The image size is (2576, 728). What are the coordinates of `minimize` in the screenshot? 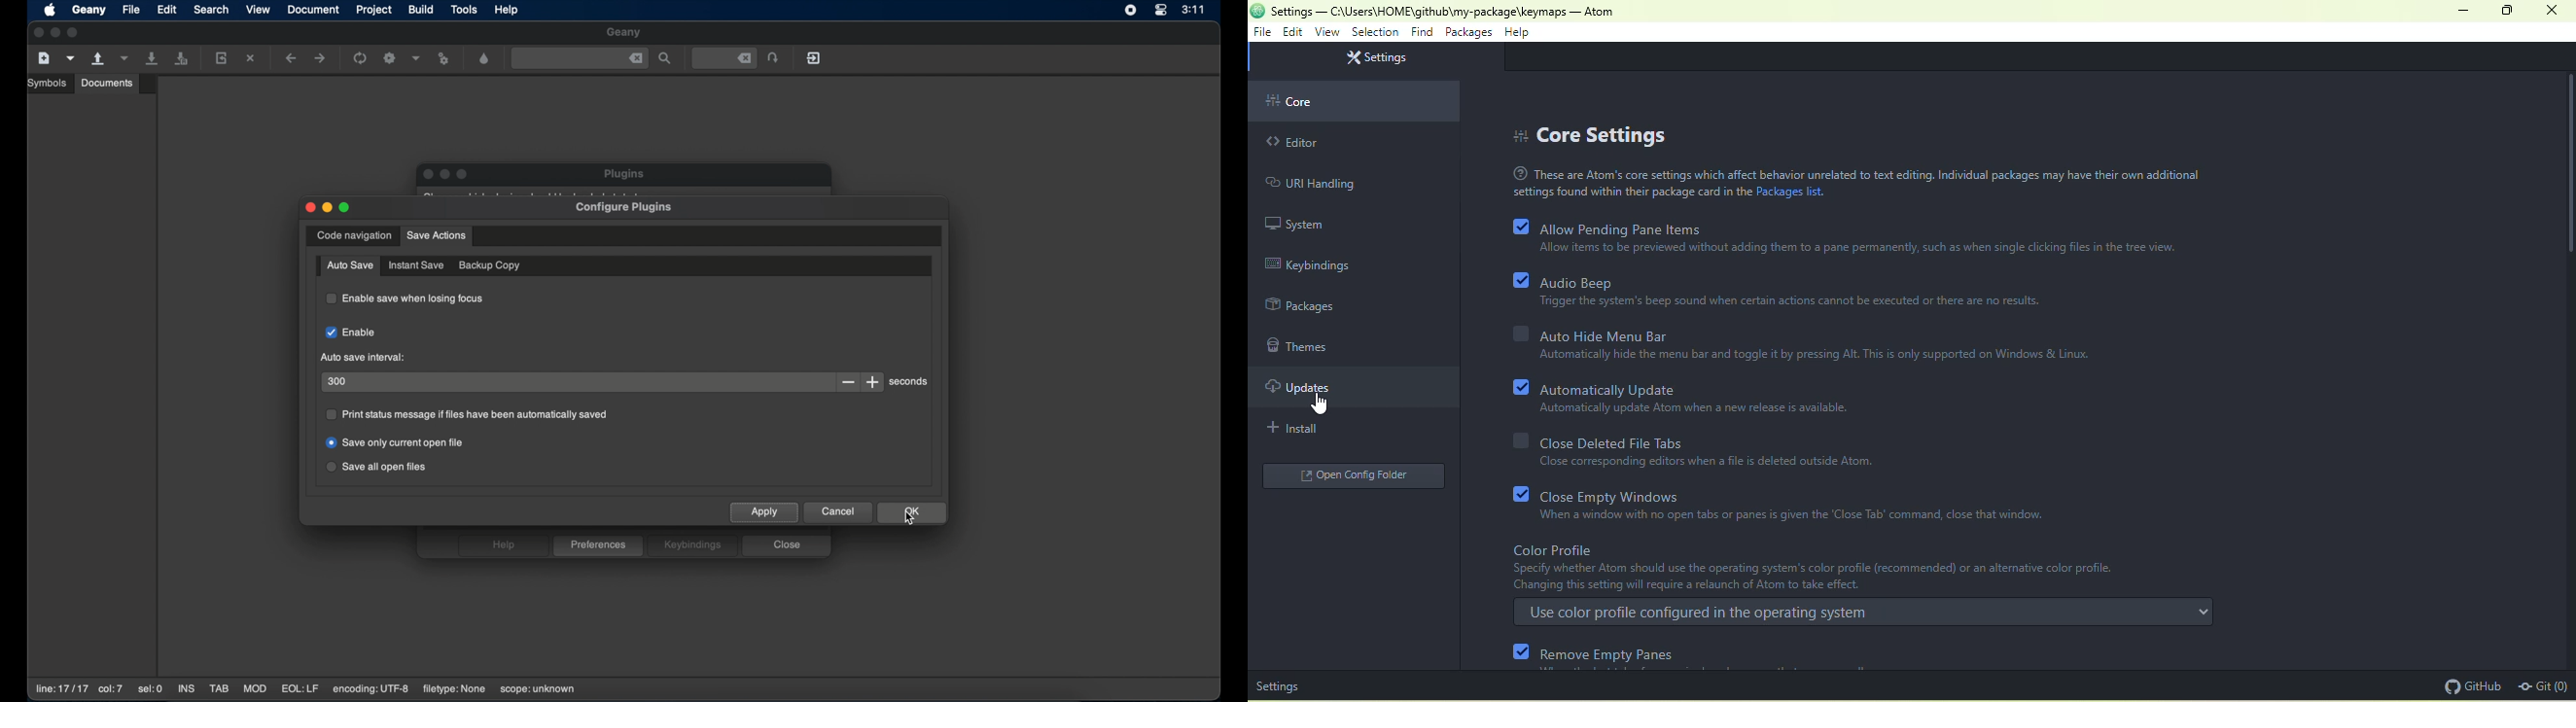 It's located at (2462, 11).